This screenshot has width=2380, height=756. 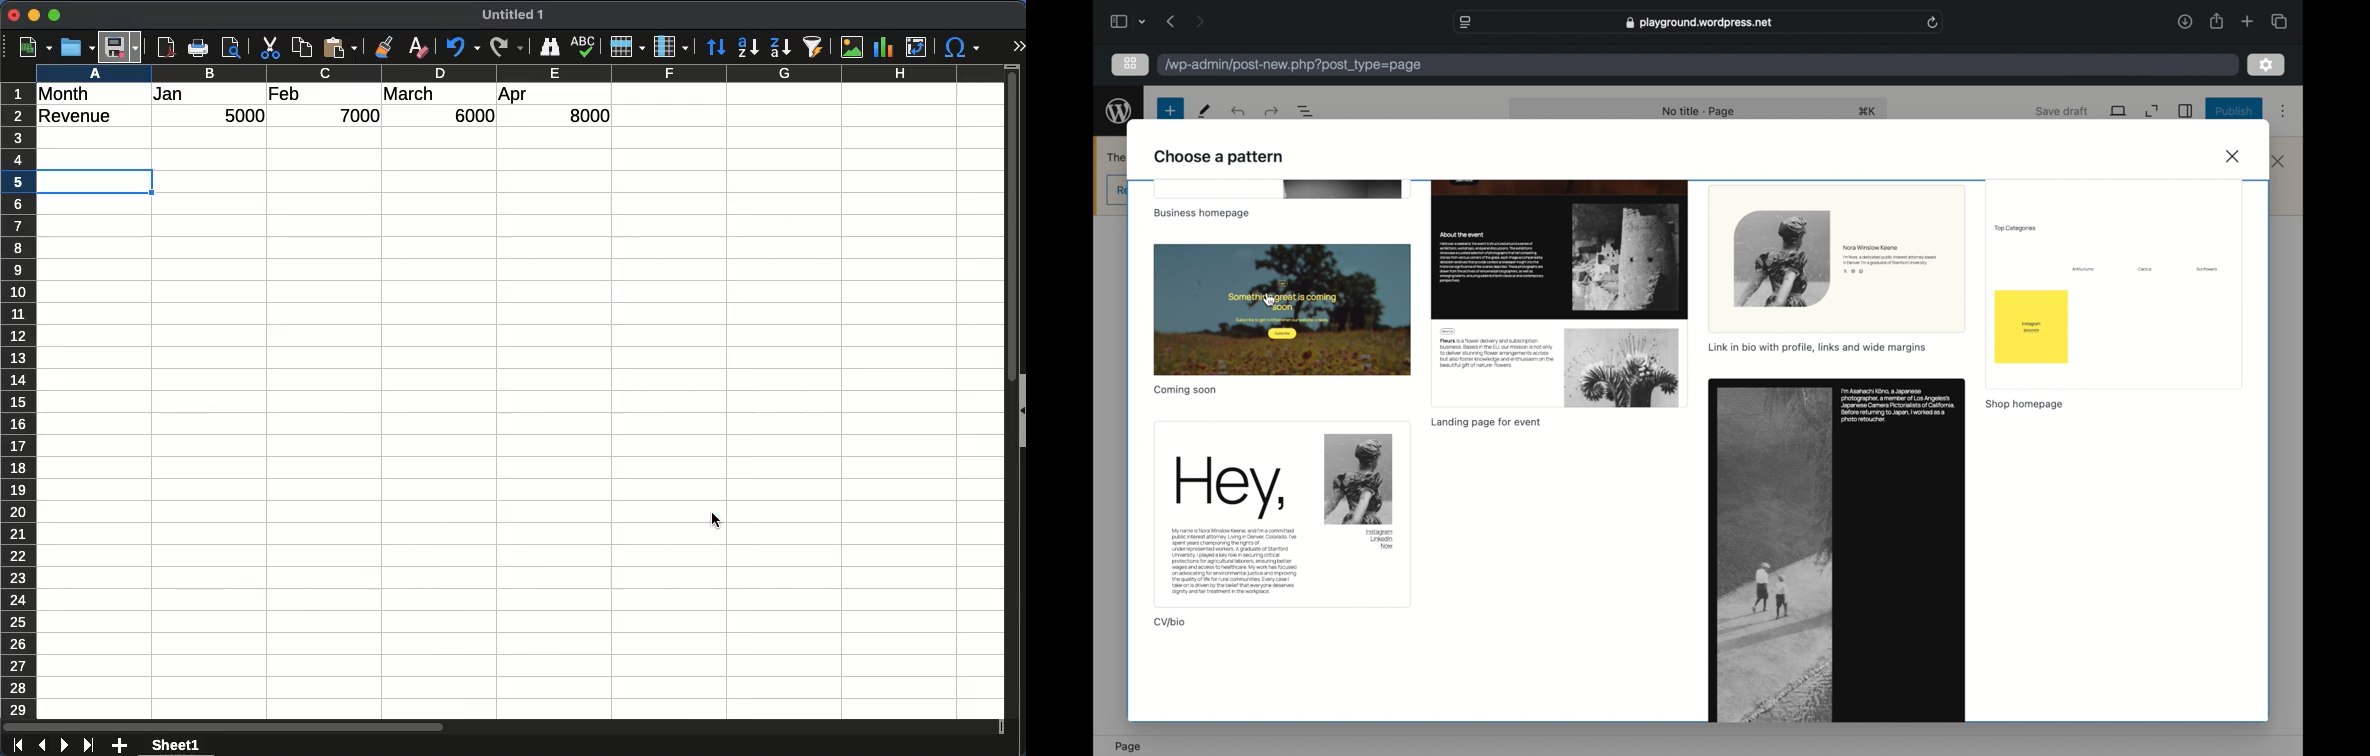 I want to click on column, so click(x=519, y=72).